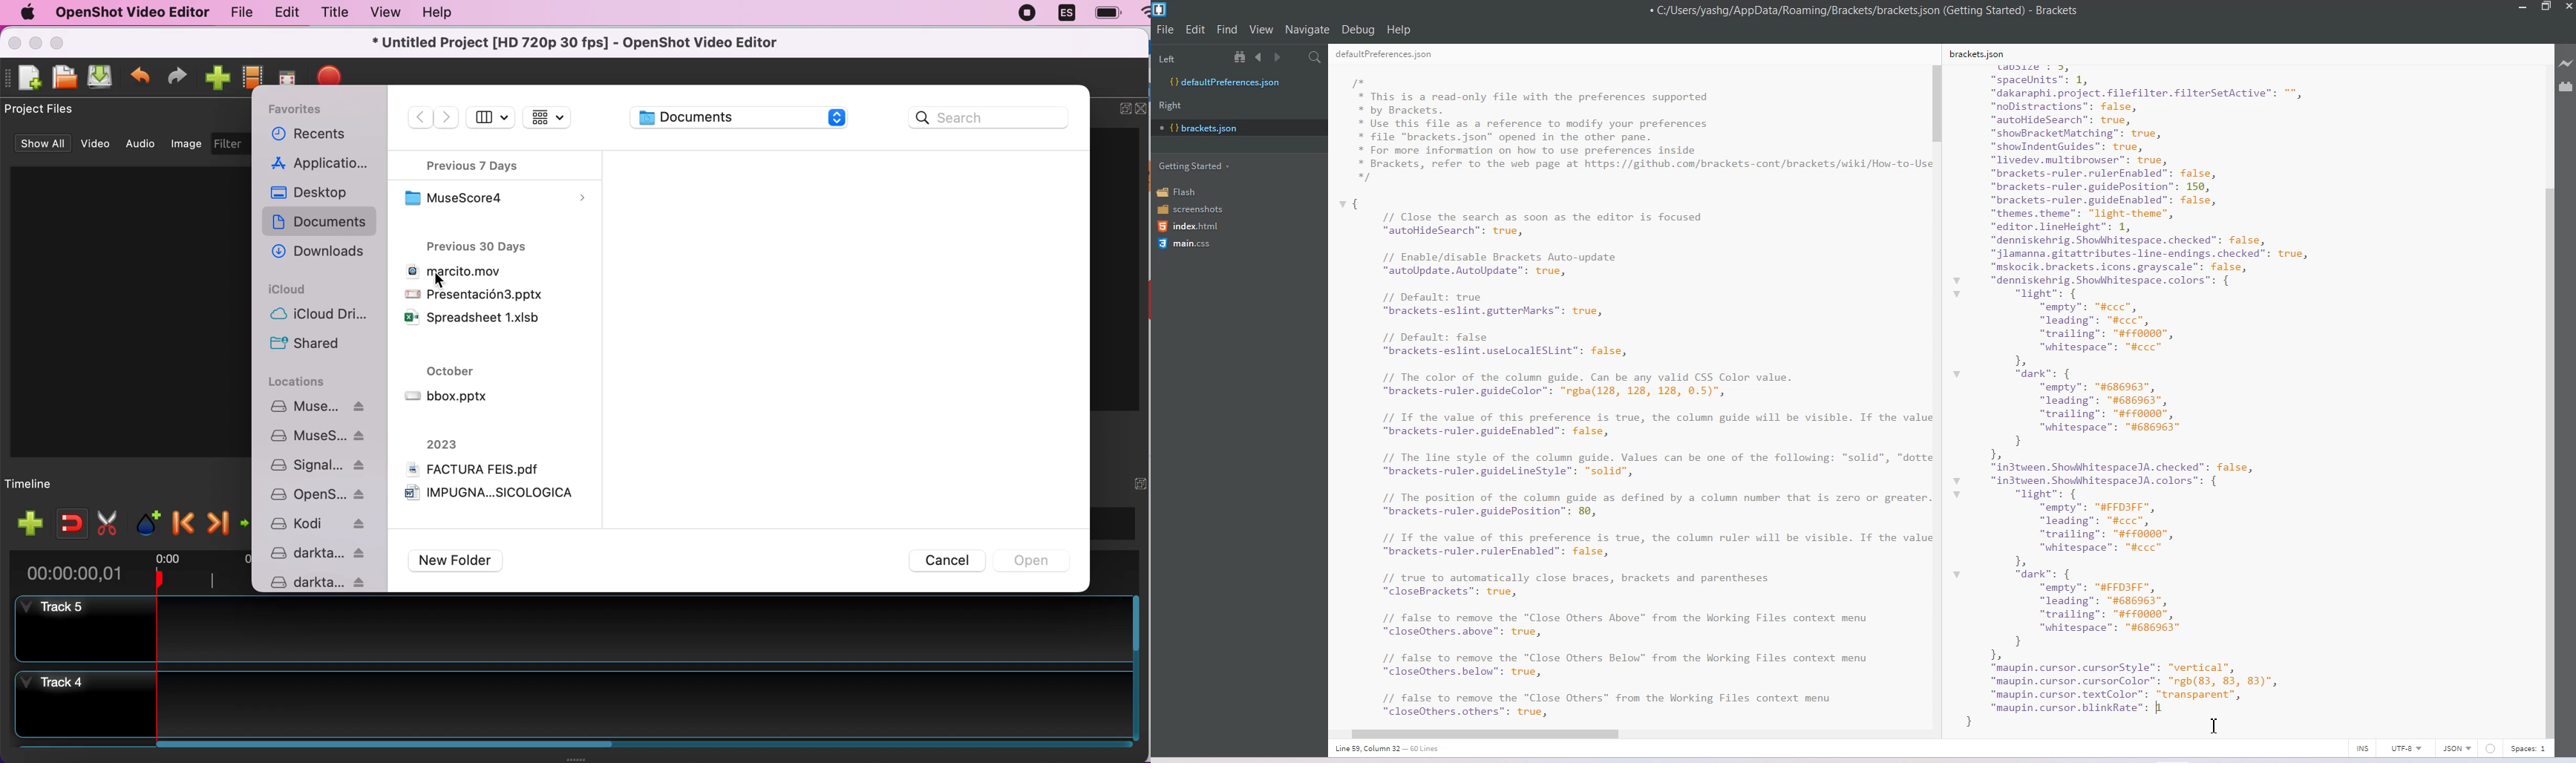 This screenshot has width=2576, height=784. Describe the element at coordinates (420, 118) in the screenshot. I see `back` at that location.